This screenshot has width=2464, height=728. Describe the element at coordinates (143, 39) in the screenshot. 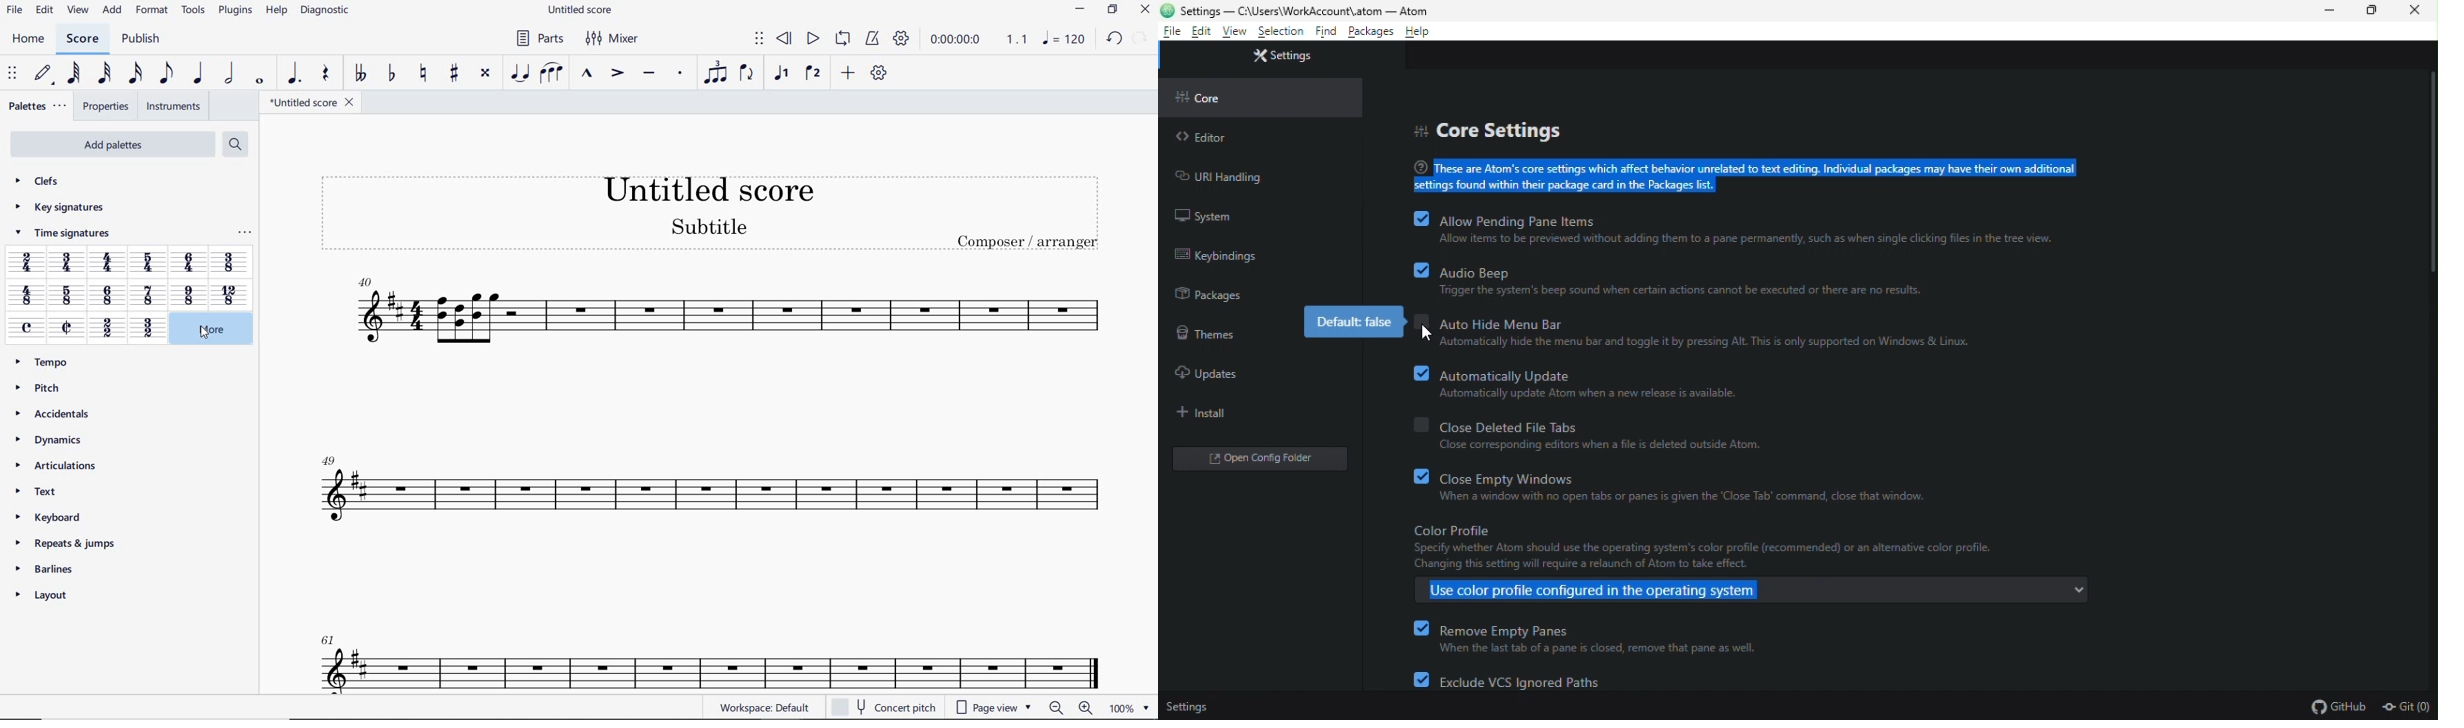

I see `PUBLISH` at that location.